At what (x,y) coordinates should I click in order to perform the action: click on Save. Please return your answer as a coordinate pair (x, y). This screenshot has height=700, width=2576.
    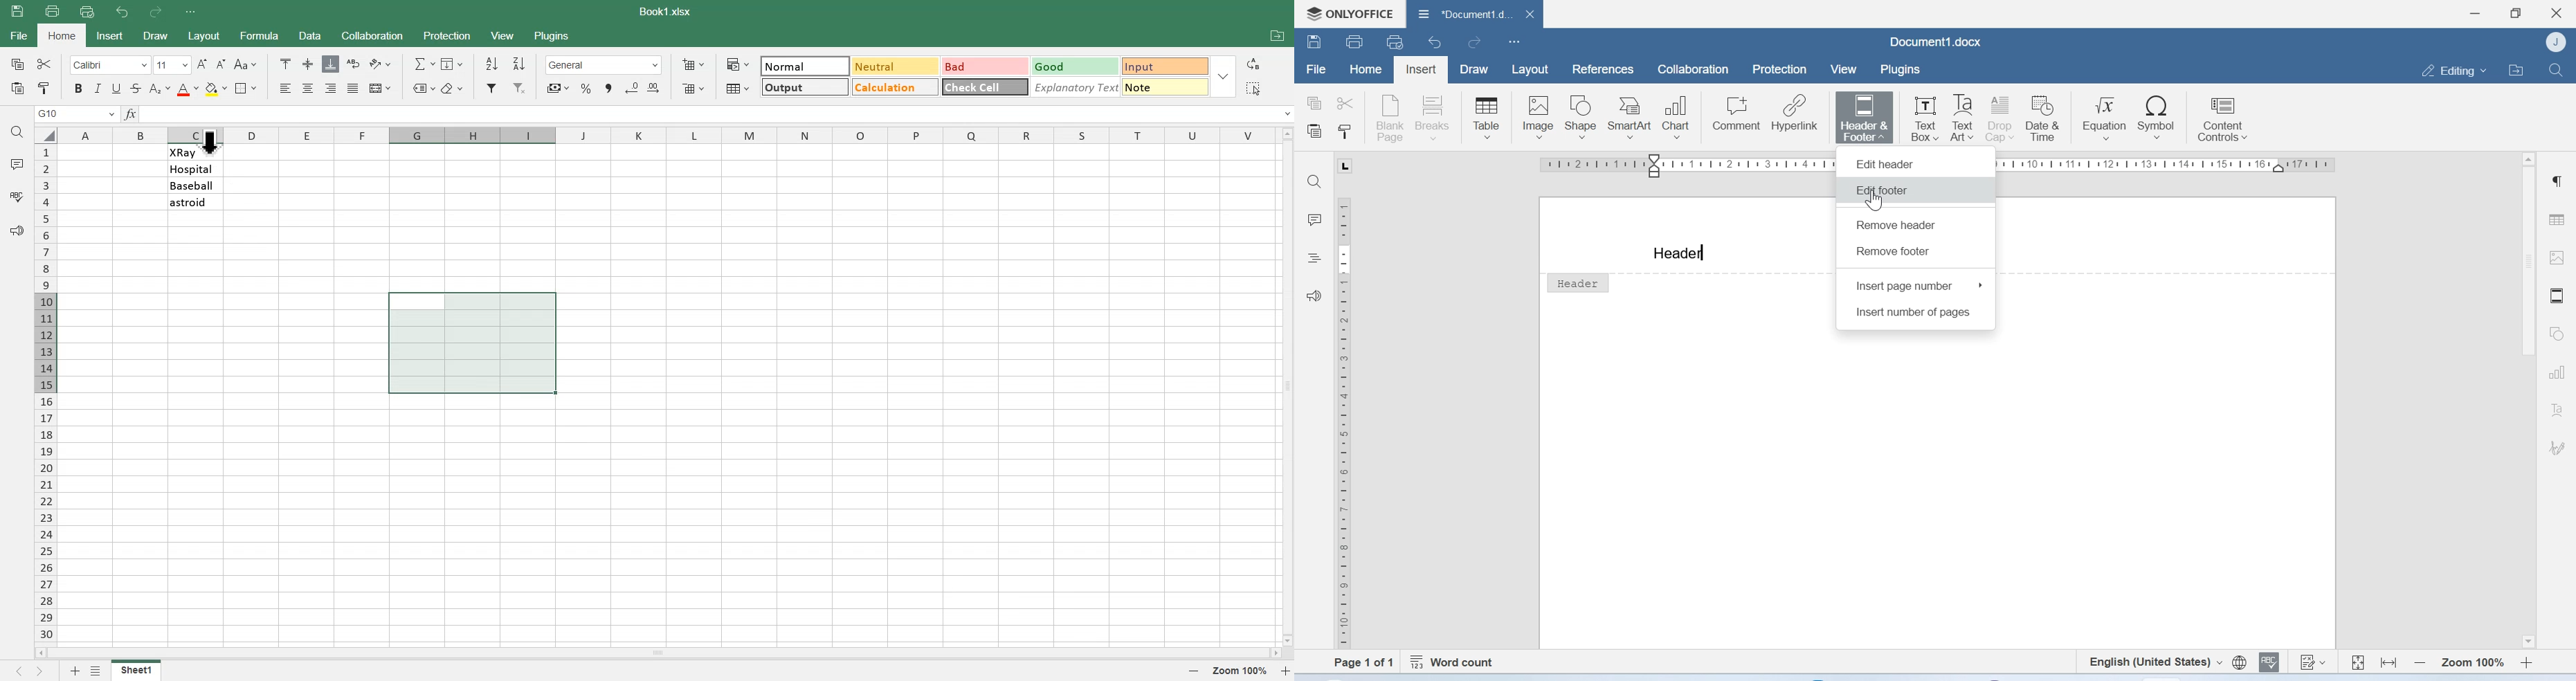
    Looking at the image, I should click on (1314, 43).